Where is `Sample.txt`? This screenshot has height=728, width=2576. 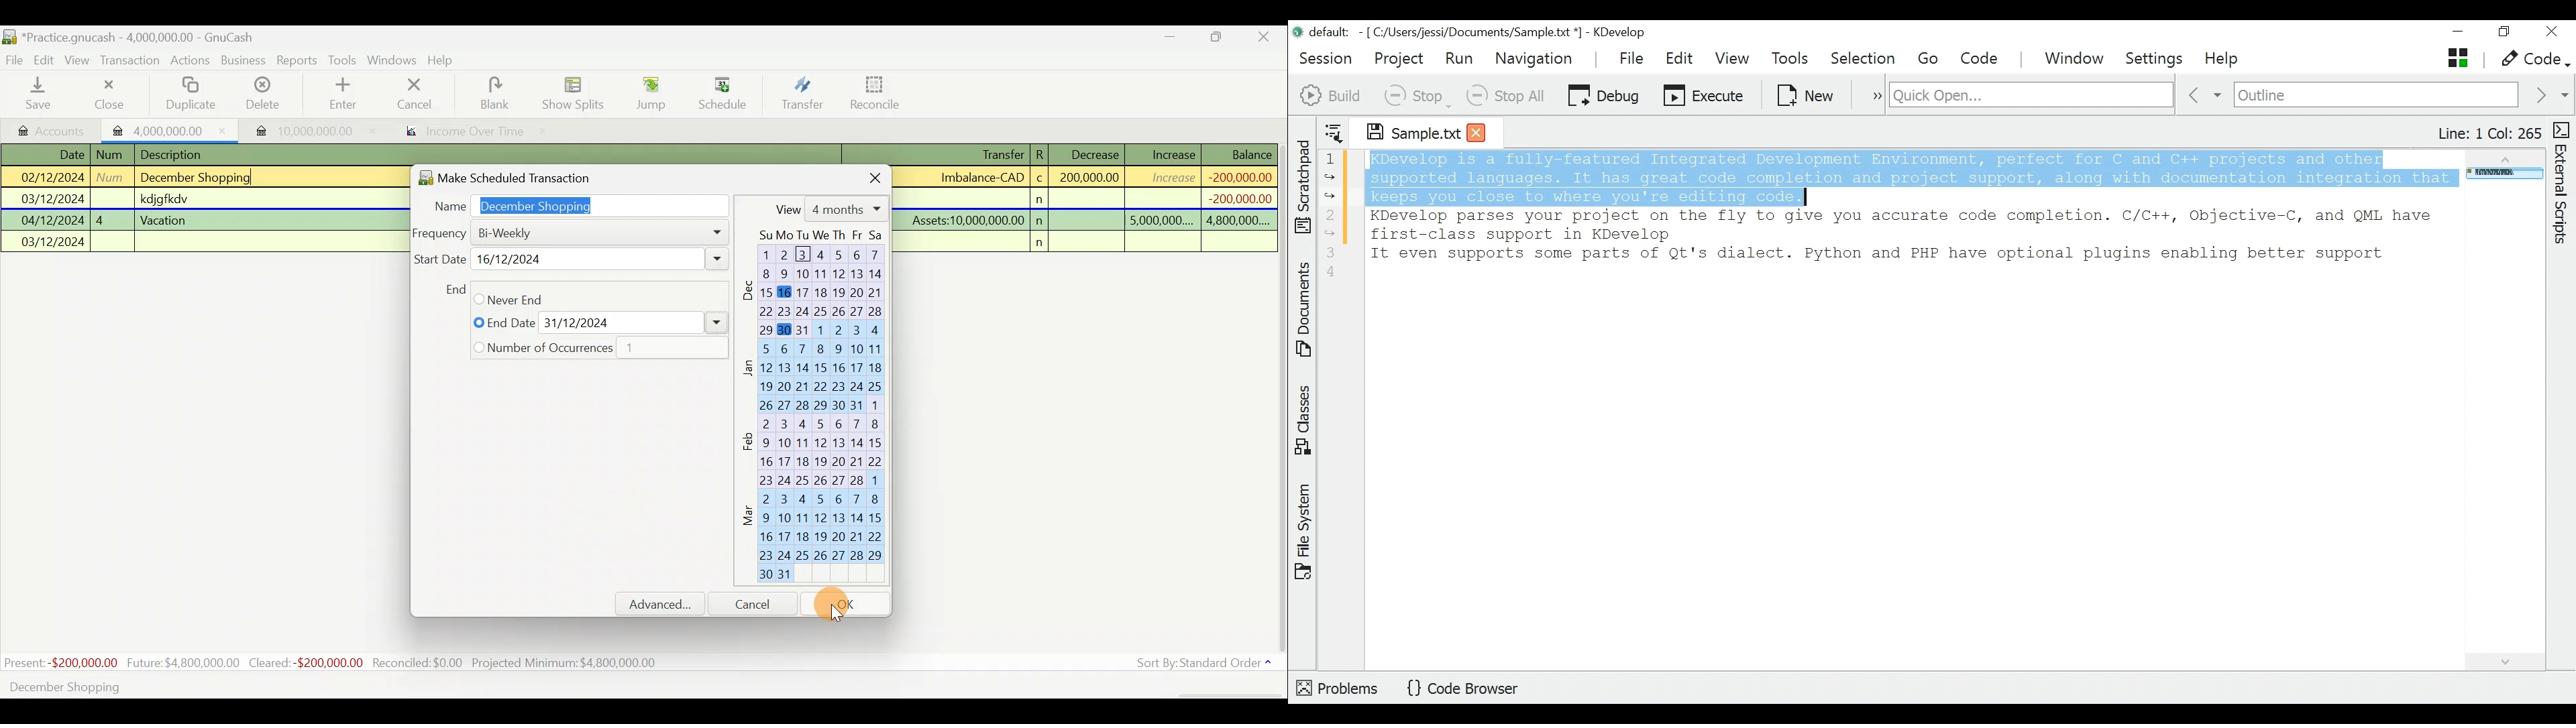 Sample.txt is located at coordinates (1404, 130).